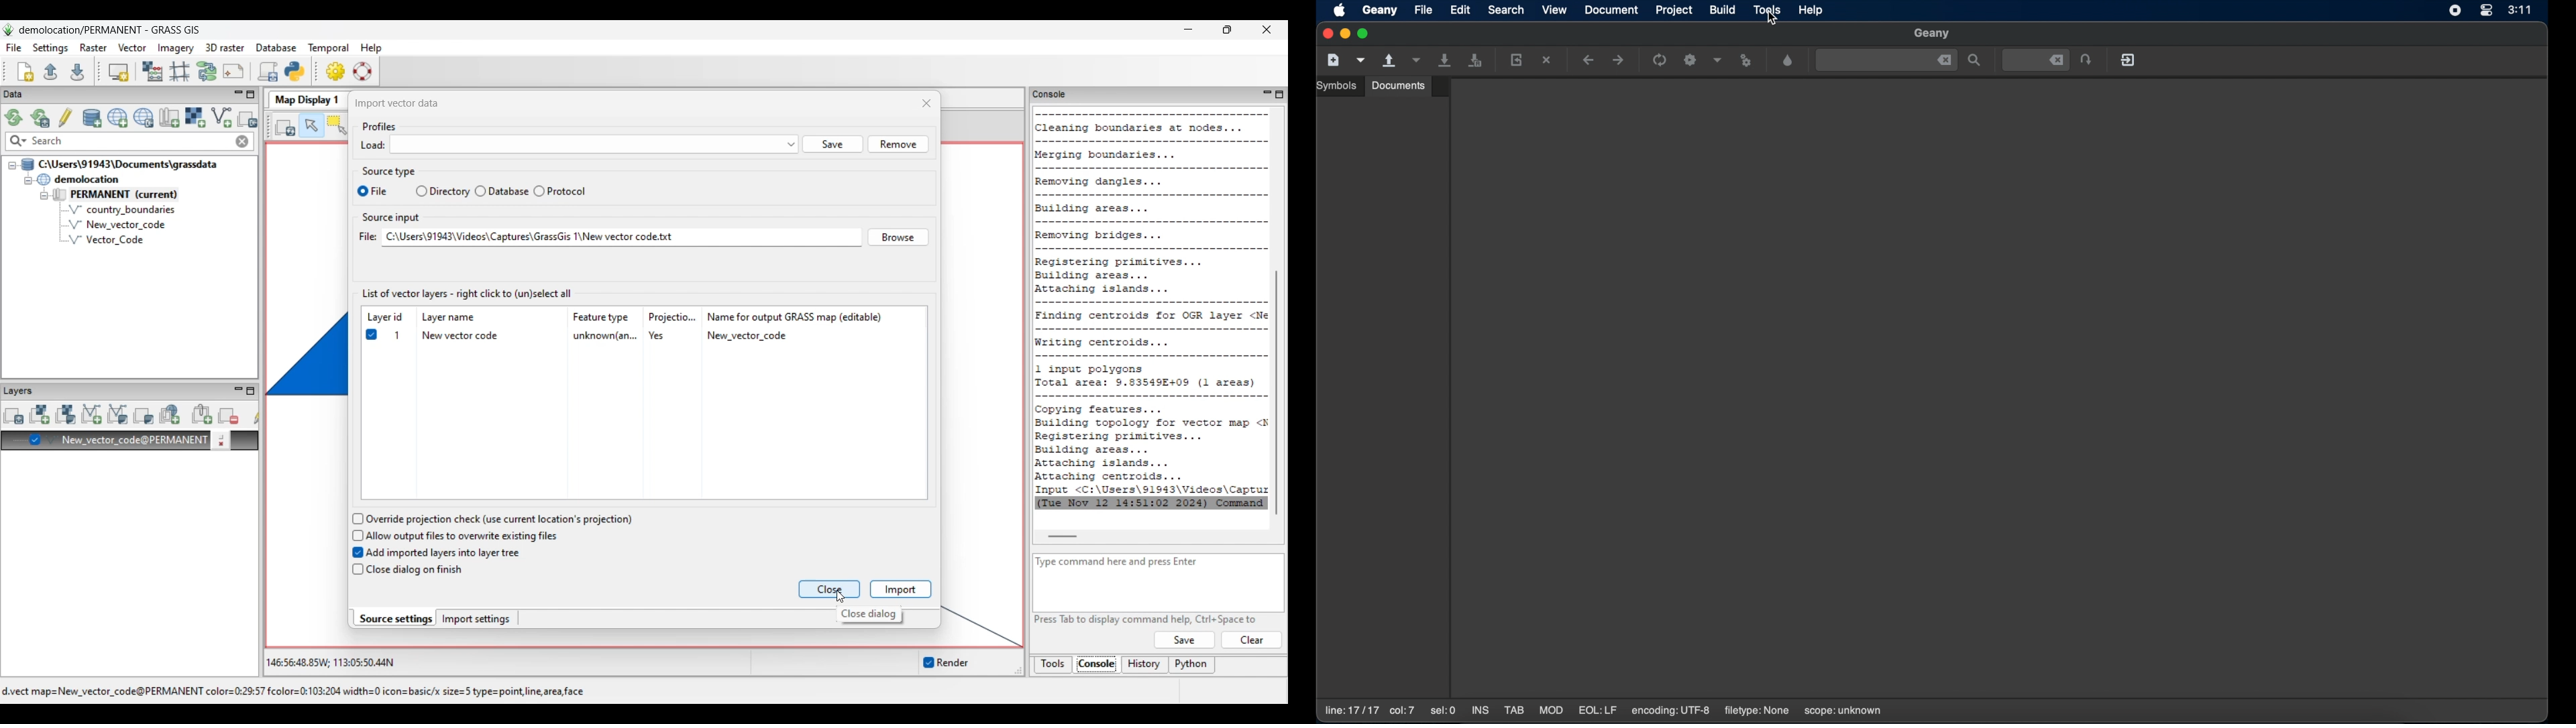  Describe the element at coordinates (1334, 60) in the screenshot. I see `create a new file` at that location.